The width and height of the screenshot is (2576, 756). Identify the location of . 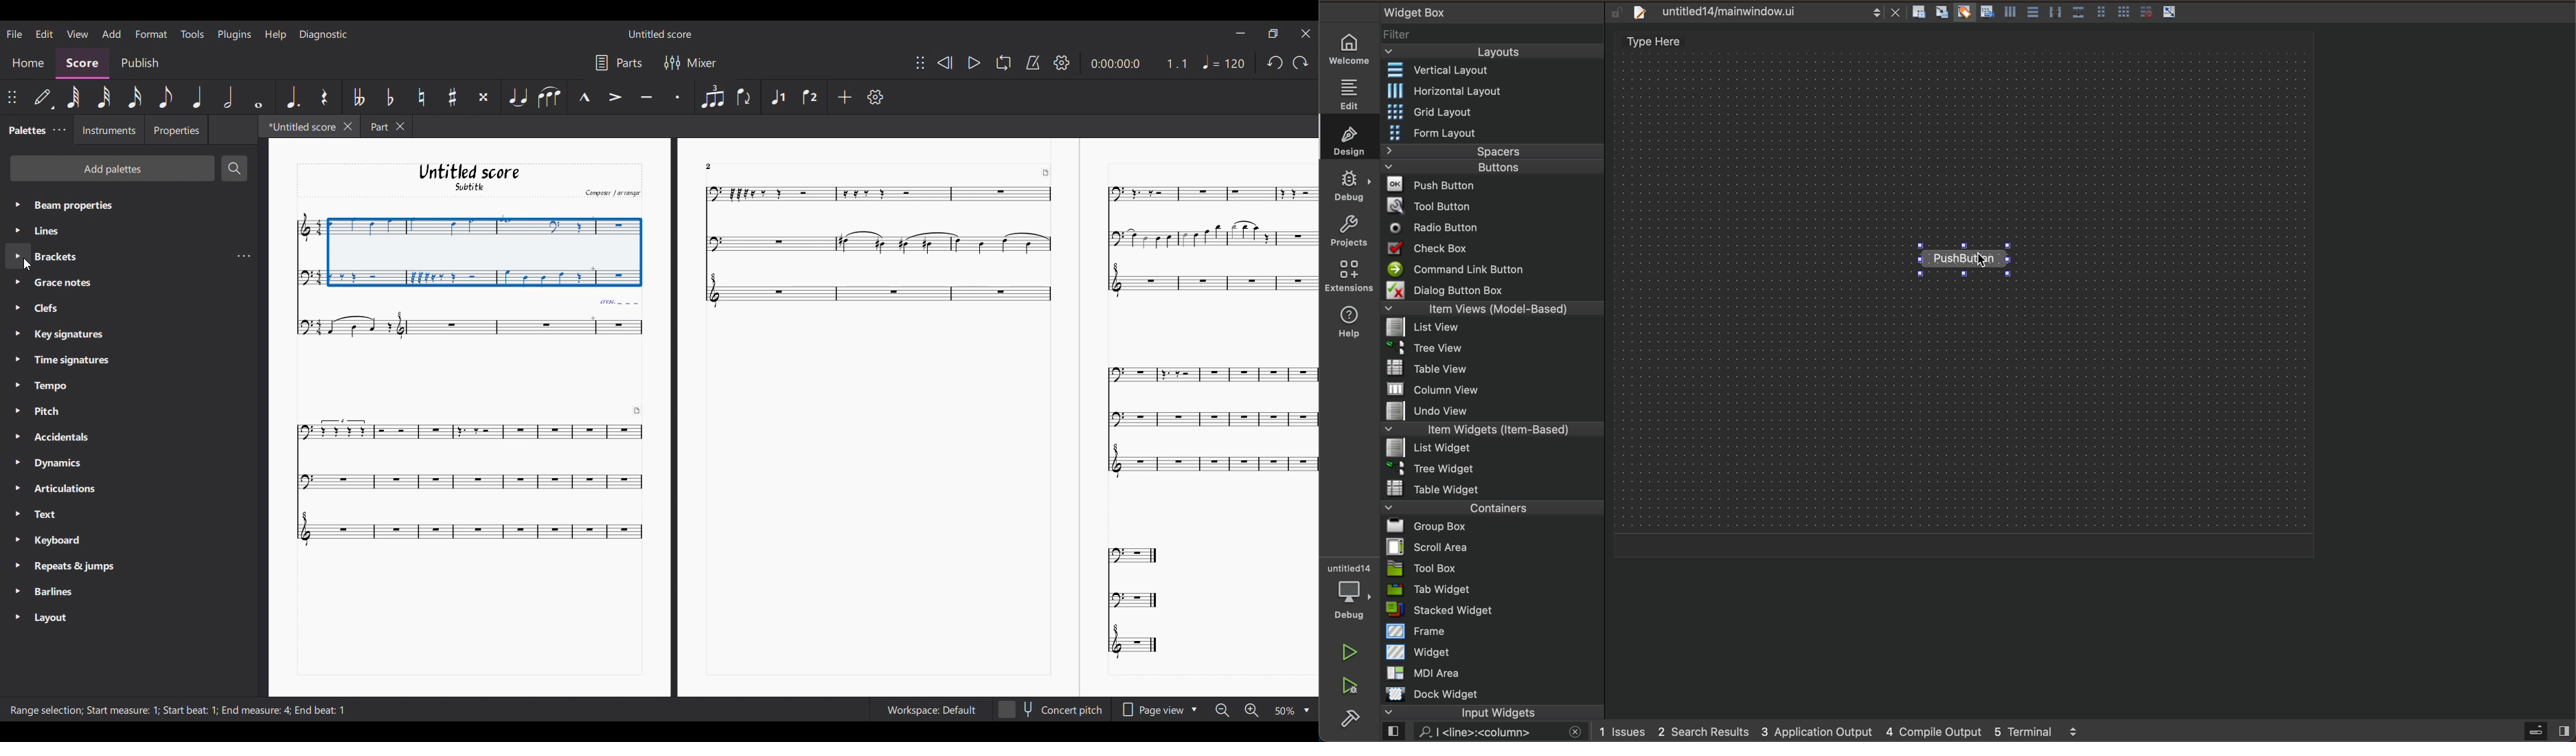
(16, 283).